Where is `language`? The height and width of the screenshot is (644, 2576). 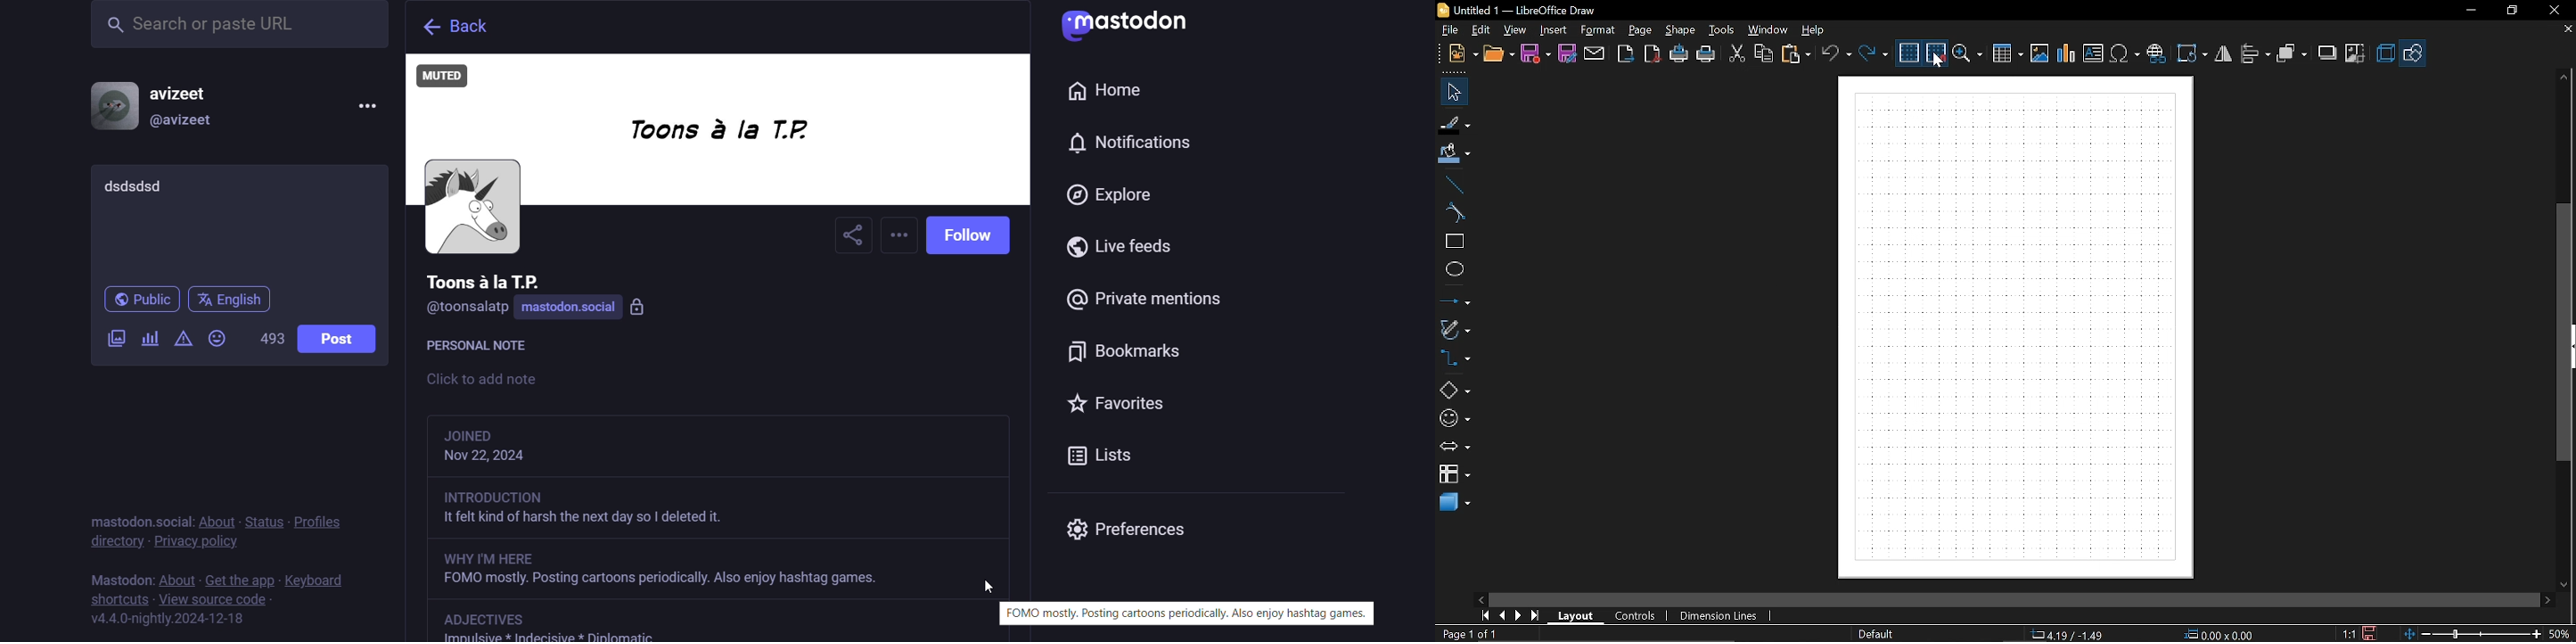
language is located at coordinates (231, 301).